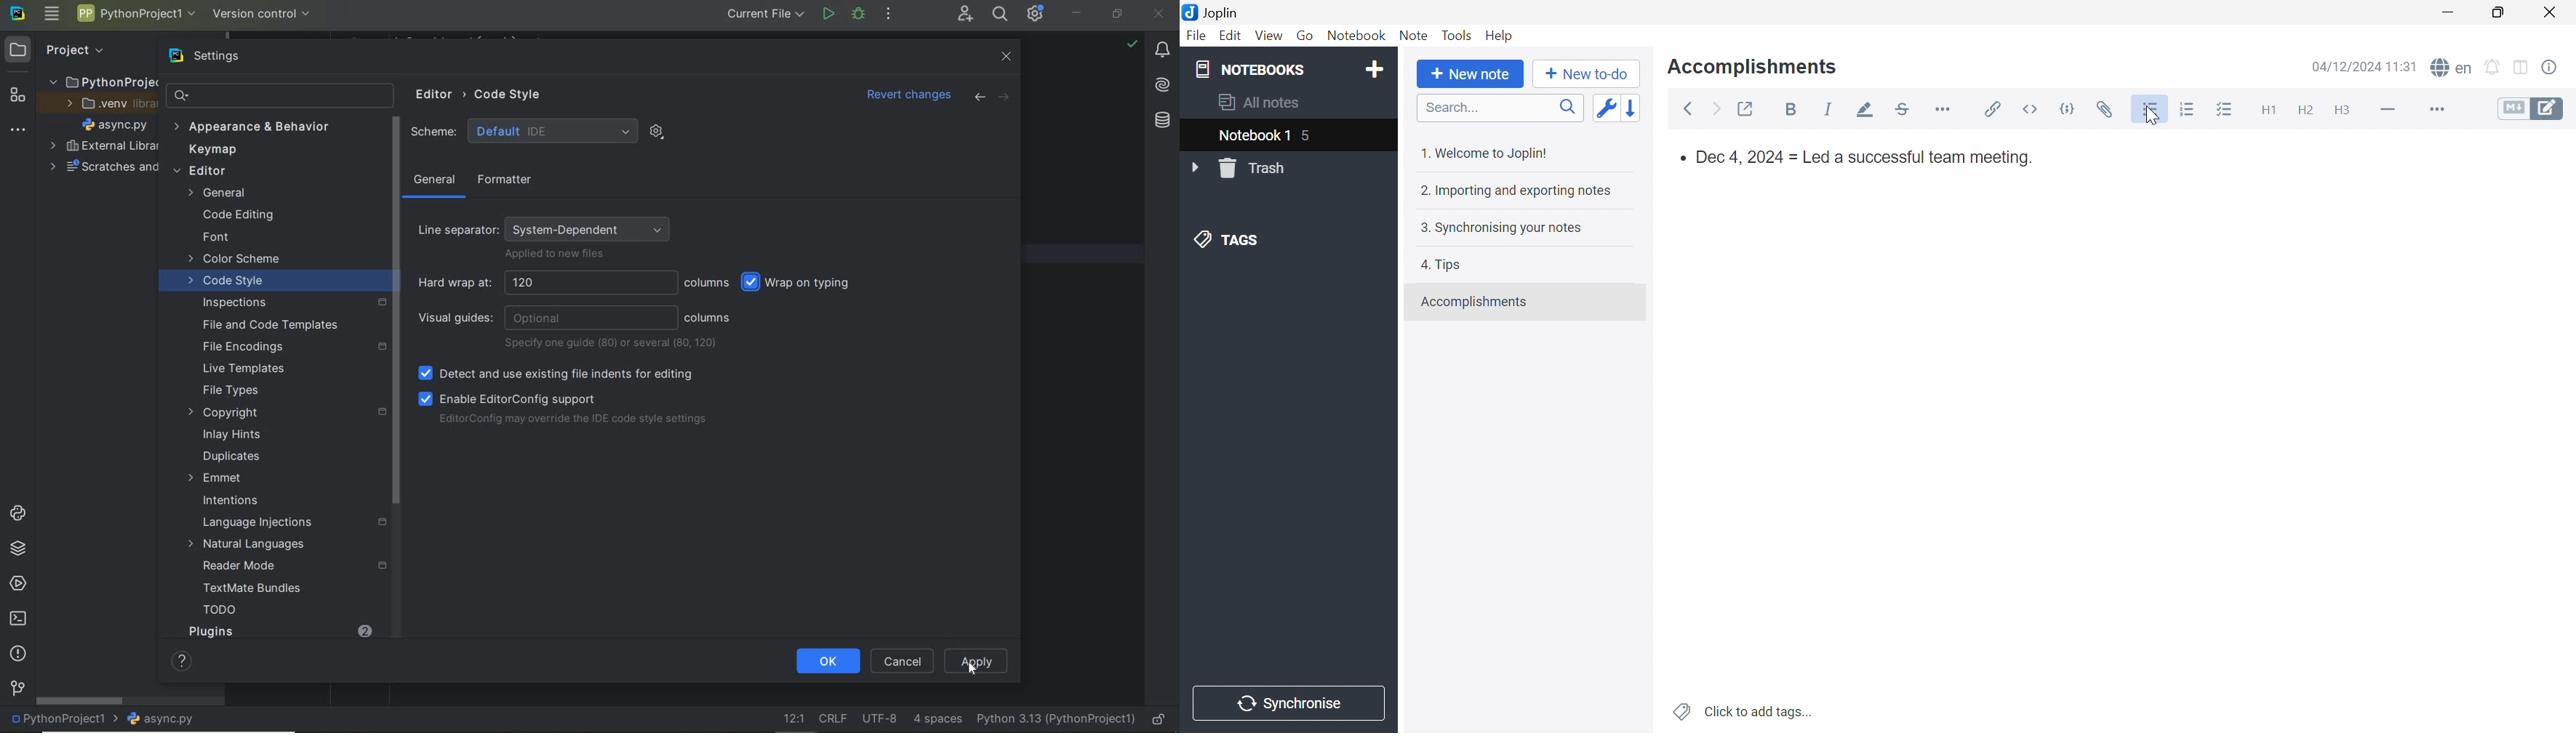  I want to click on general, so click(435, 183).